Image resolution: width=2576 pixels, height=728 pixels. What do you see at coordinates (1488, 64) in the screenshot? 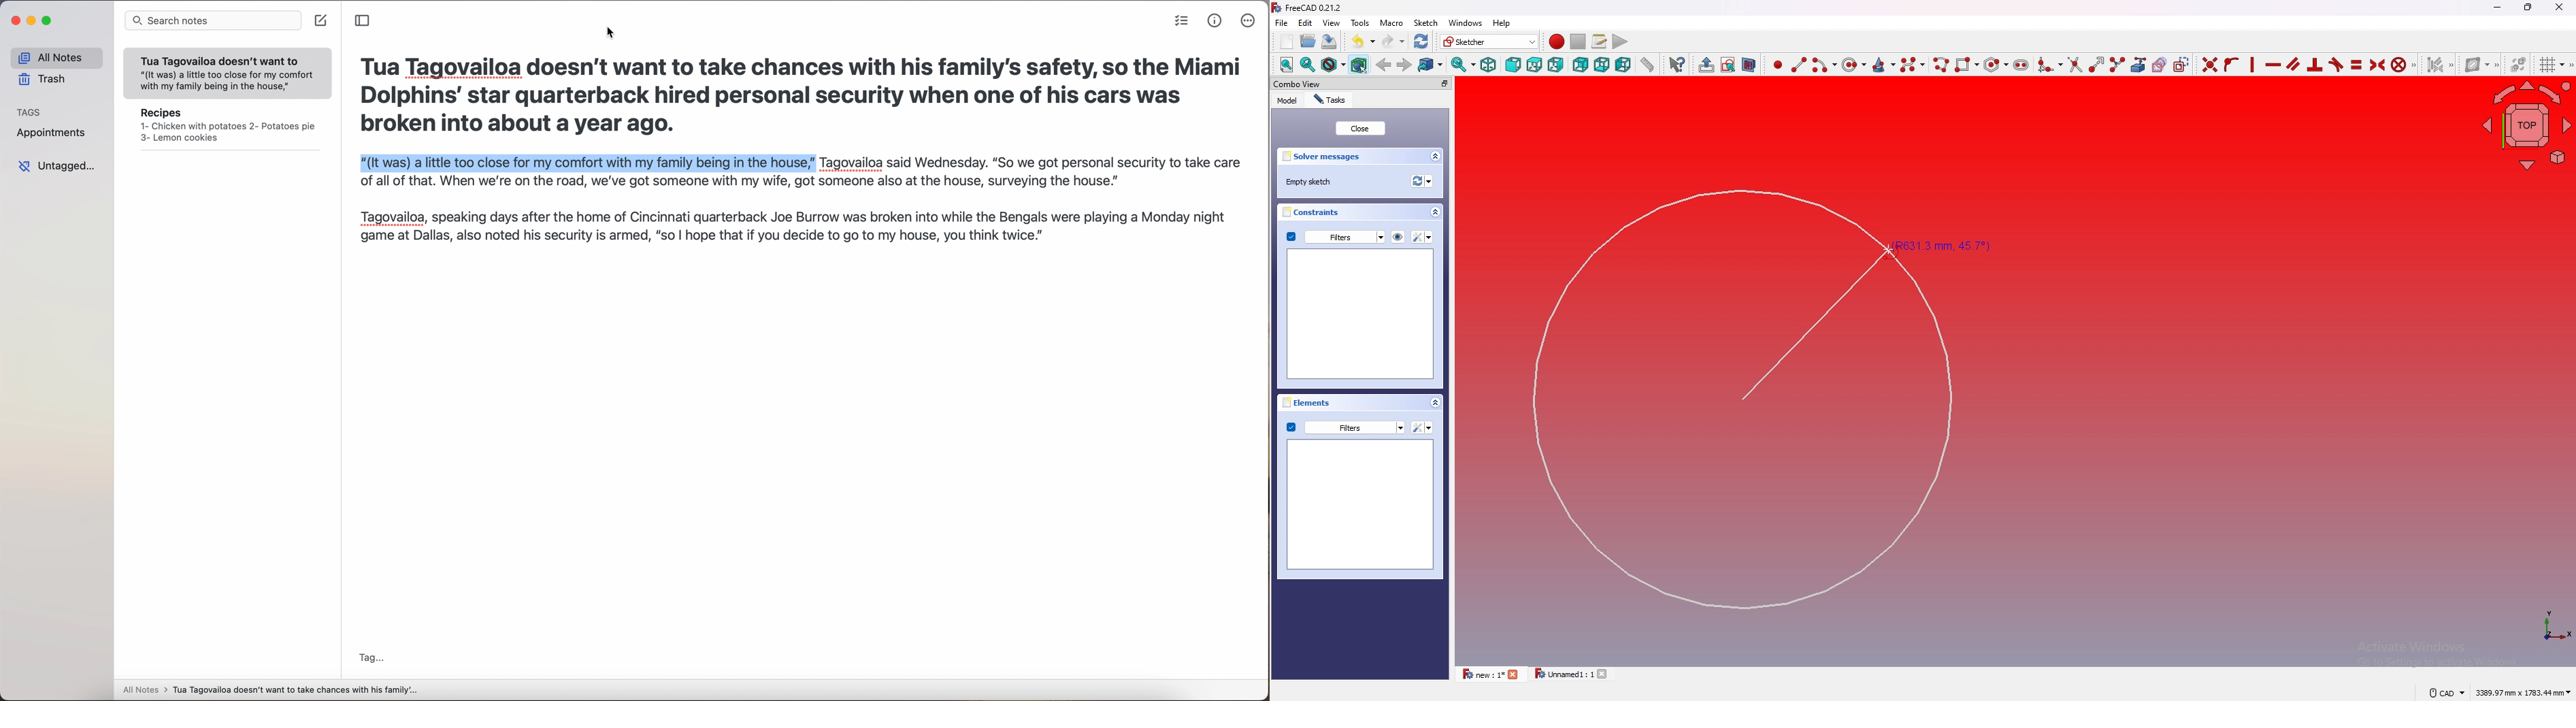
I see `isometric` at bounding box center [1488, 64].